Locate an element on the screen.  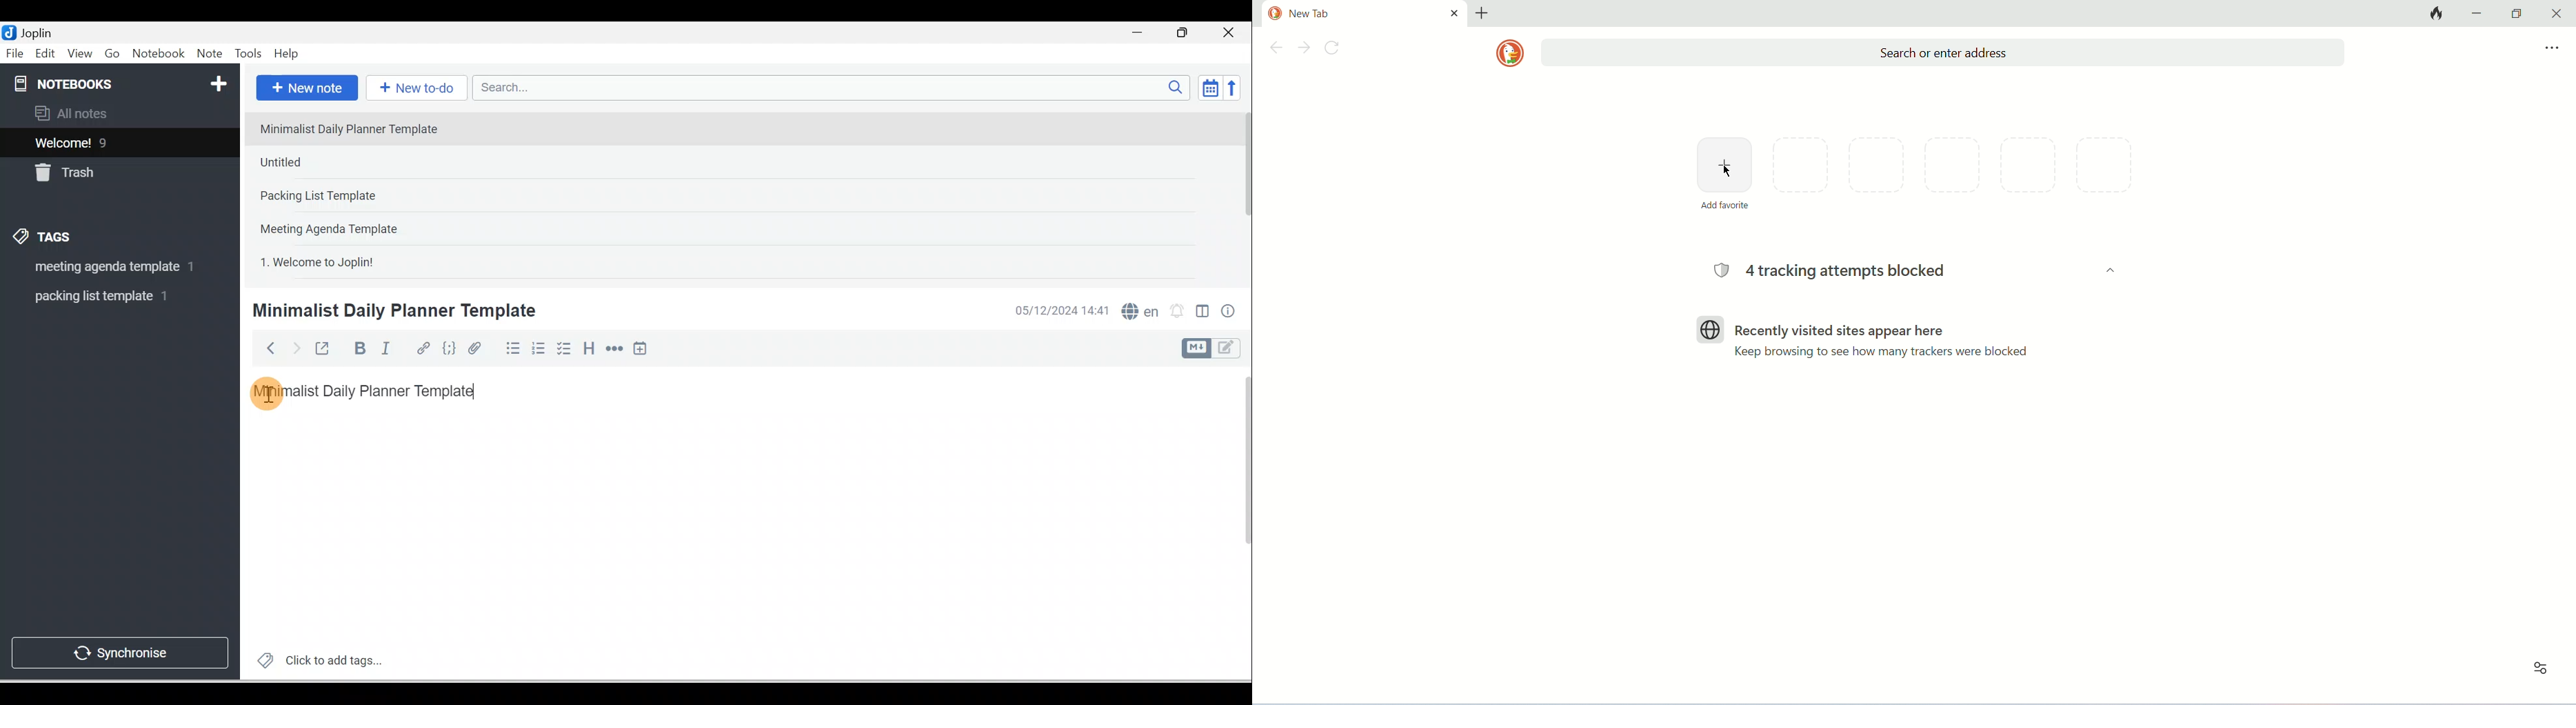
Reverse sort is located at coordinates (1236, 87).